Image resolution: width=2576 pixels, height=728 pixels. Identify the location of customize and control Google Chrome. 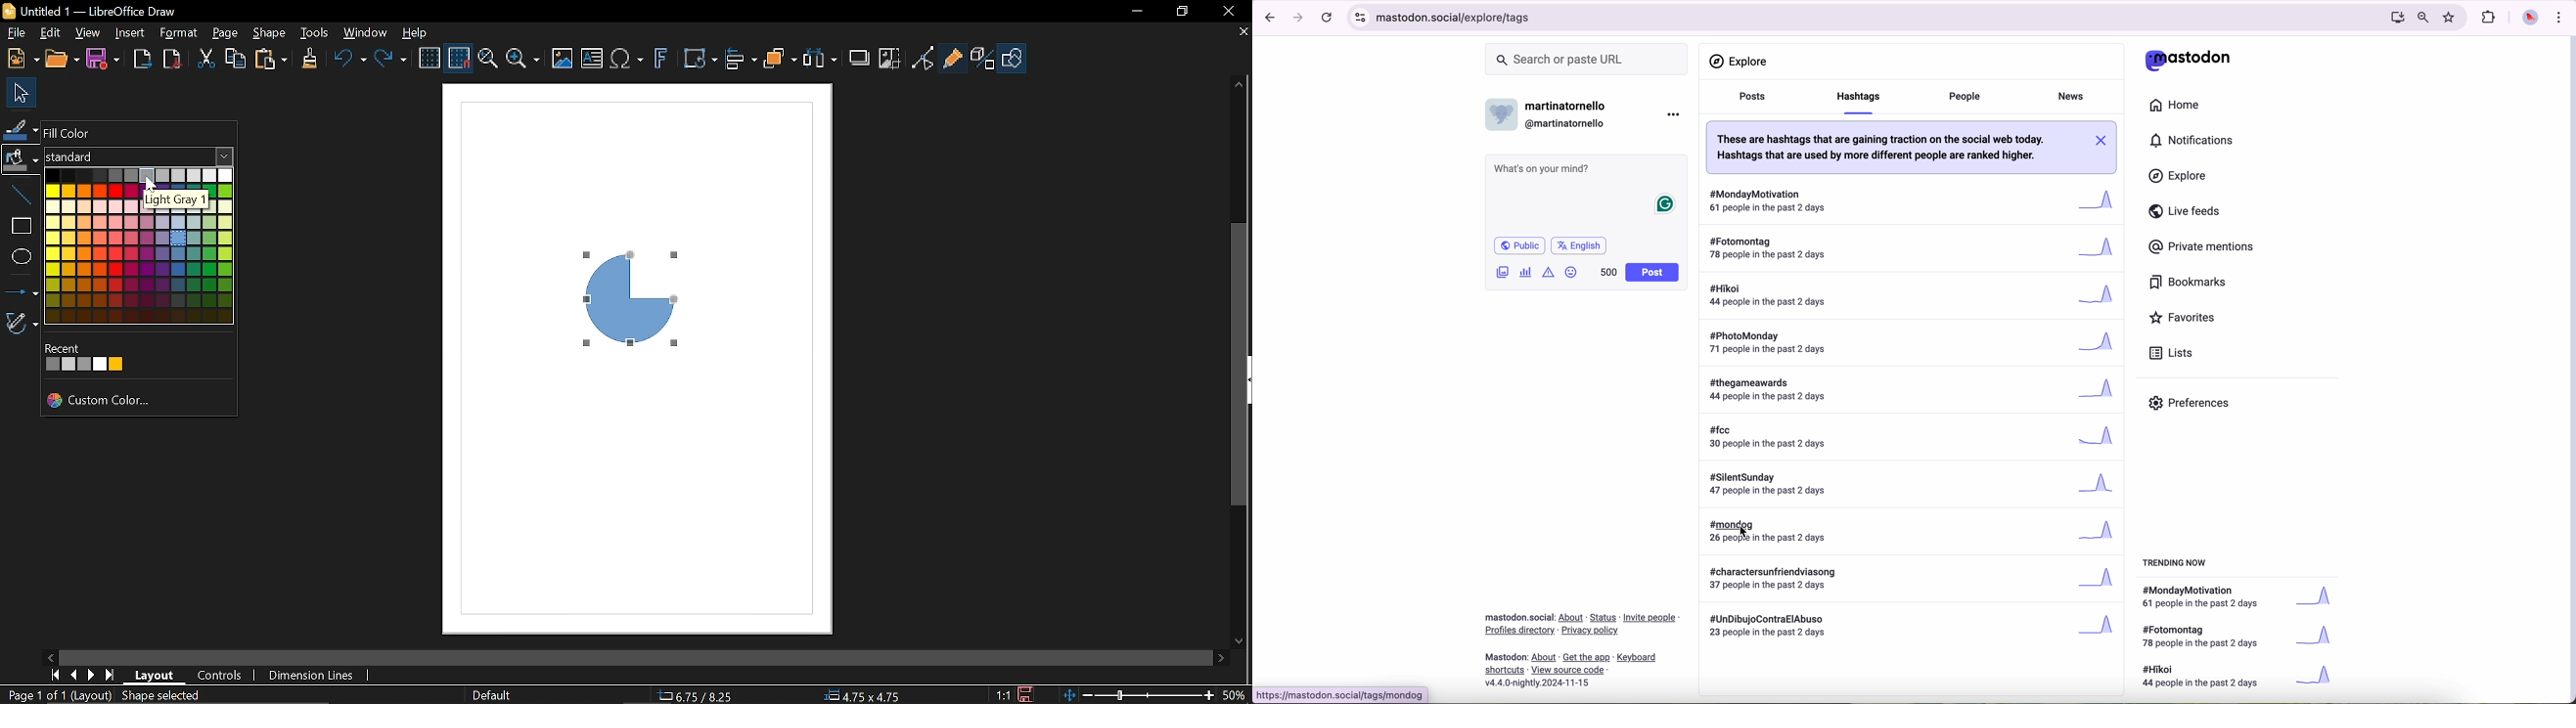
(2562, 18).